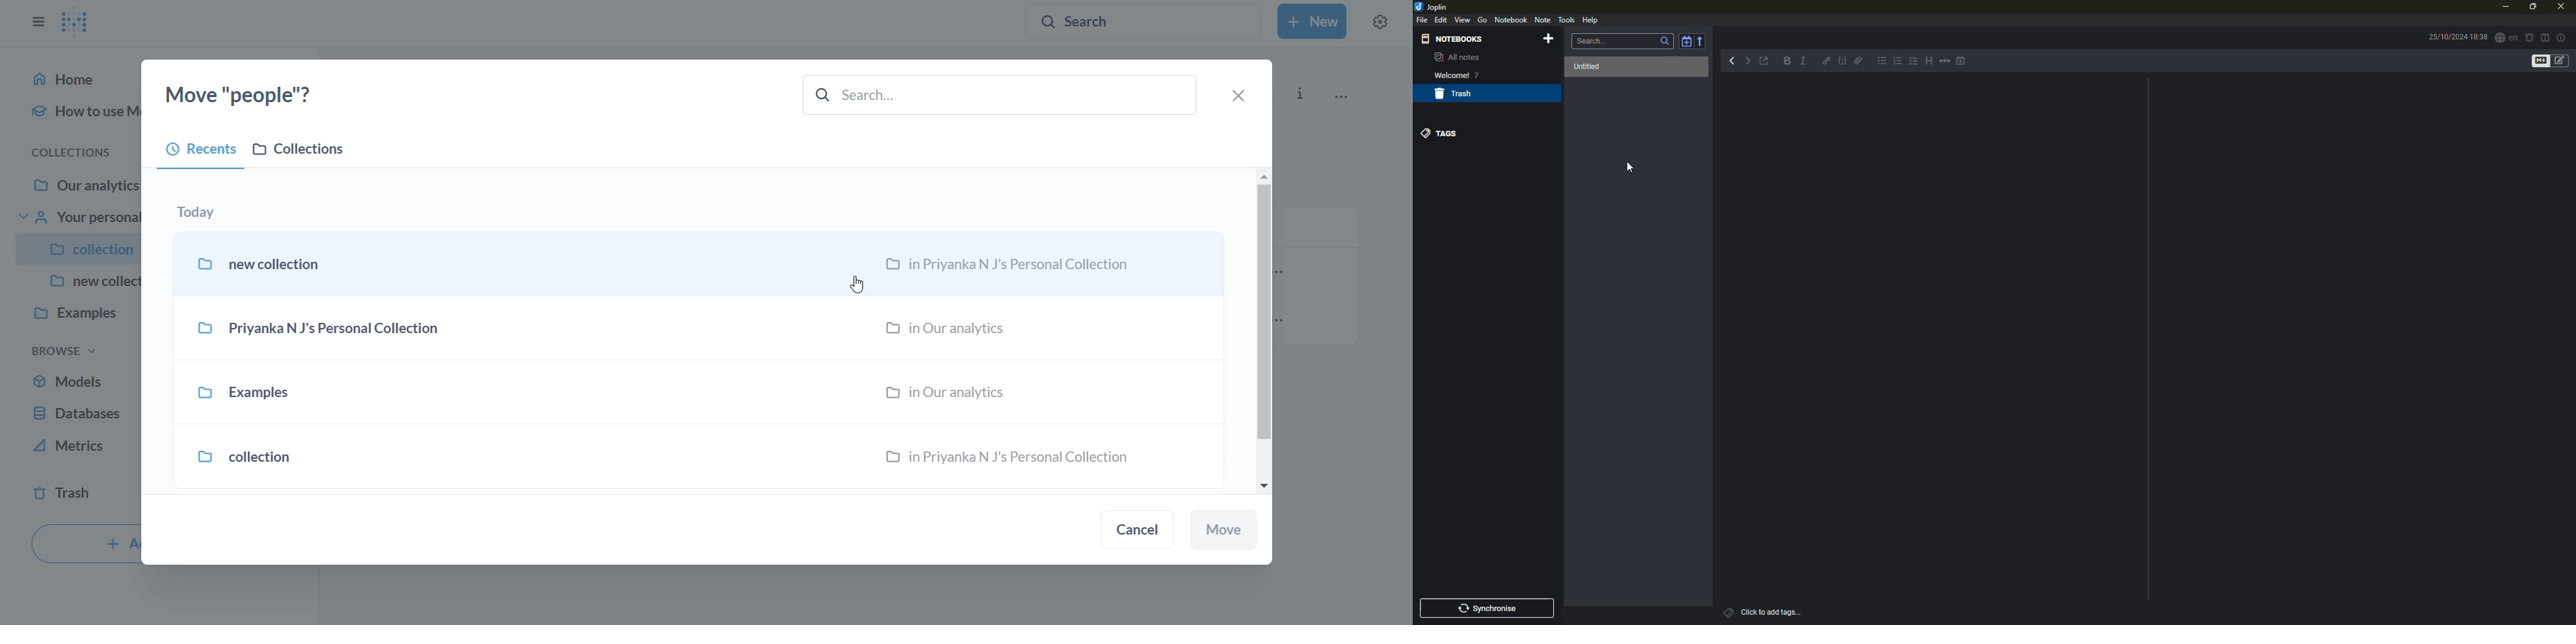 The image size is (2576, 644). Describe the element at coordinates (1927, 61) in the screenshot. I see `heading` at that location.